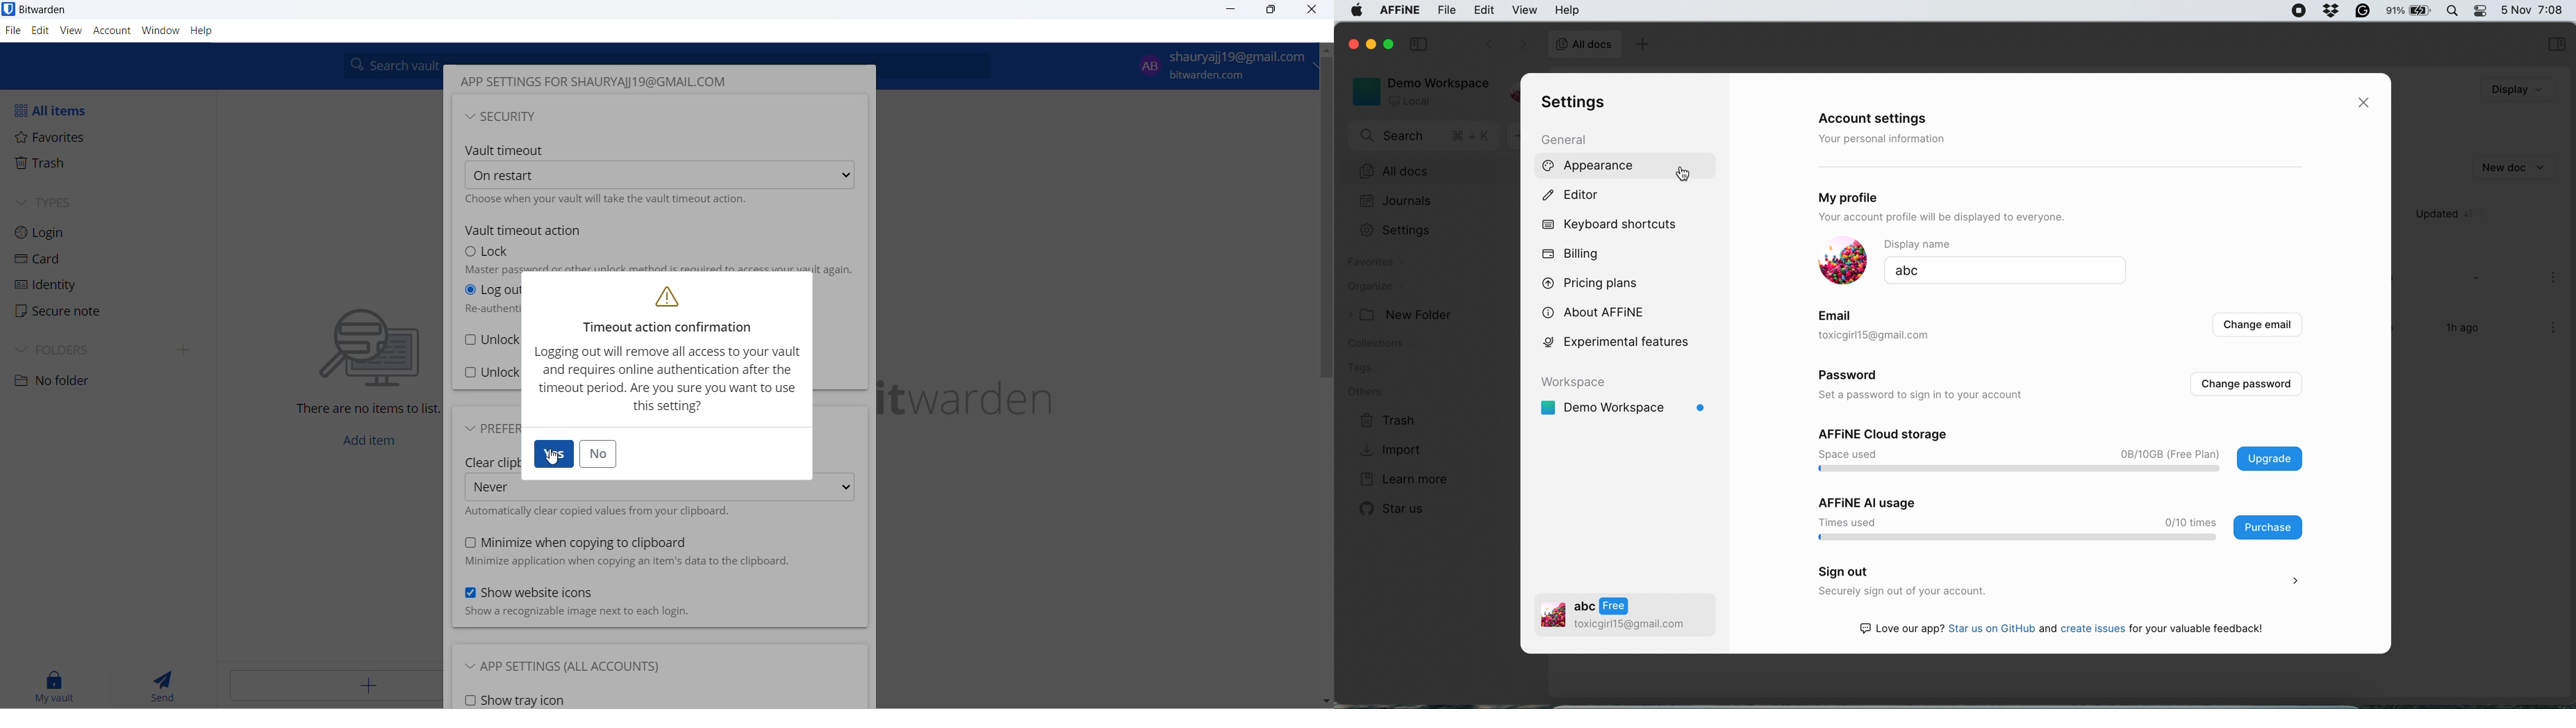  Describe the element at coordinates (2443, 213) in the screenshot. I see `Updated` at that location.